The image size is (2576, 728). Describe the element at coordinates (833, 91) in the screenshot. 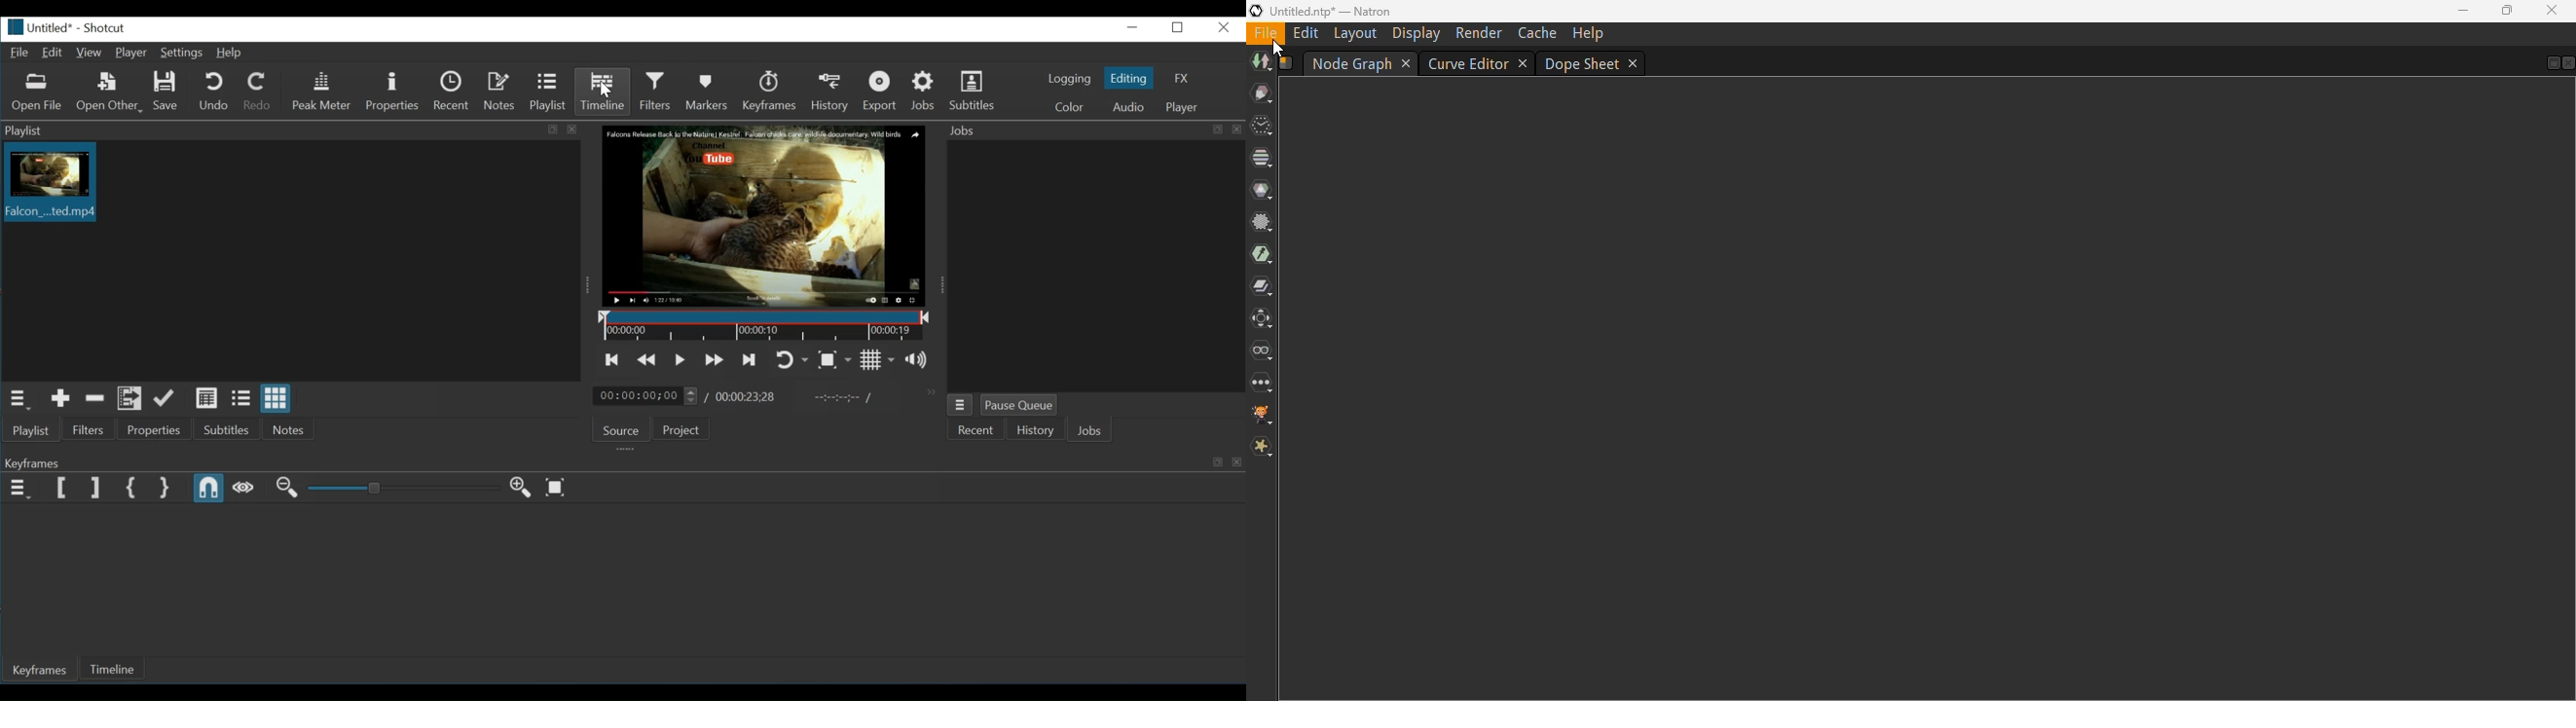

I see `History` at that location.